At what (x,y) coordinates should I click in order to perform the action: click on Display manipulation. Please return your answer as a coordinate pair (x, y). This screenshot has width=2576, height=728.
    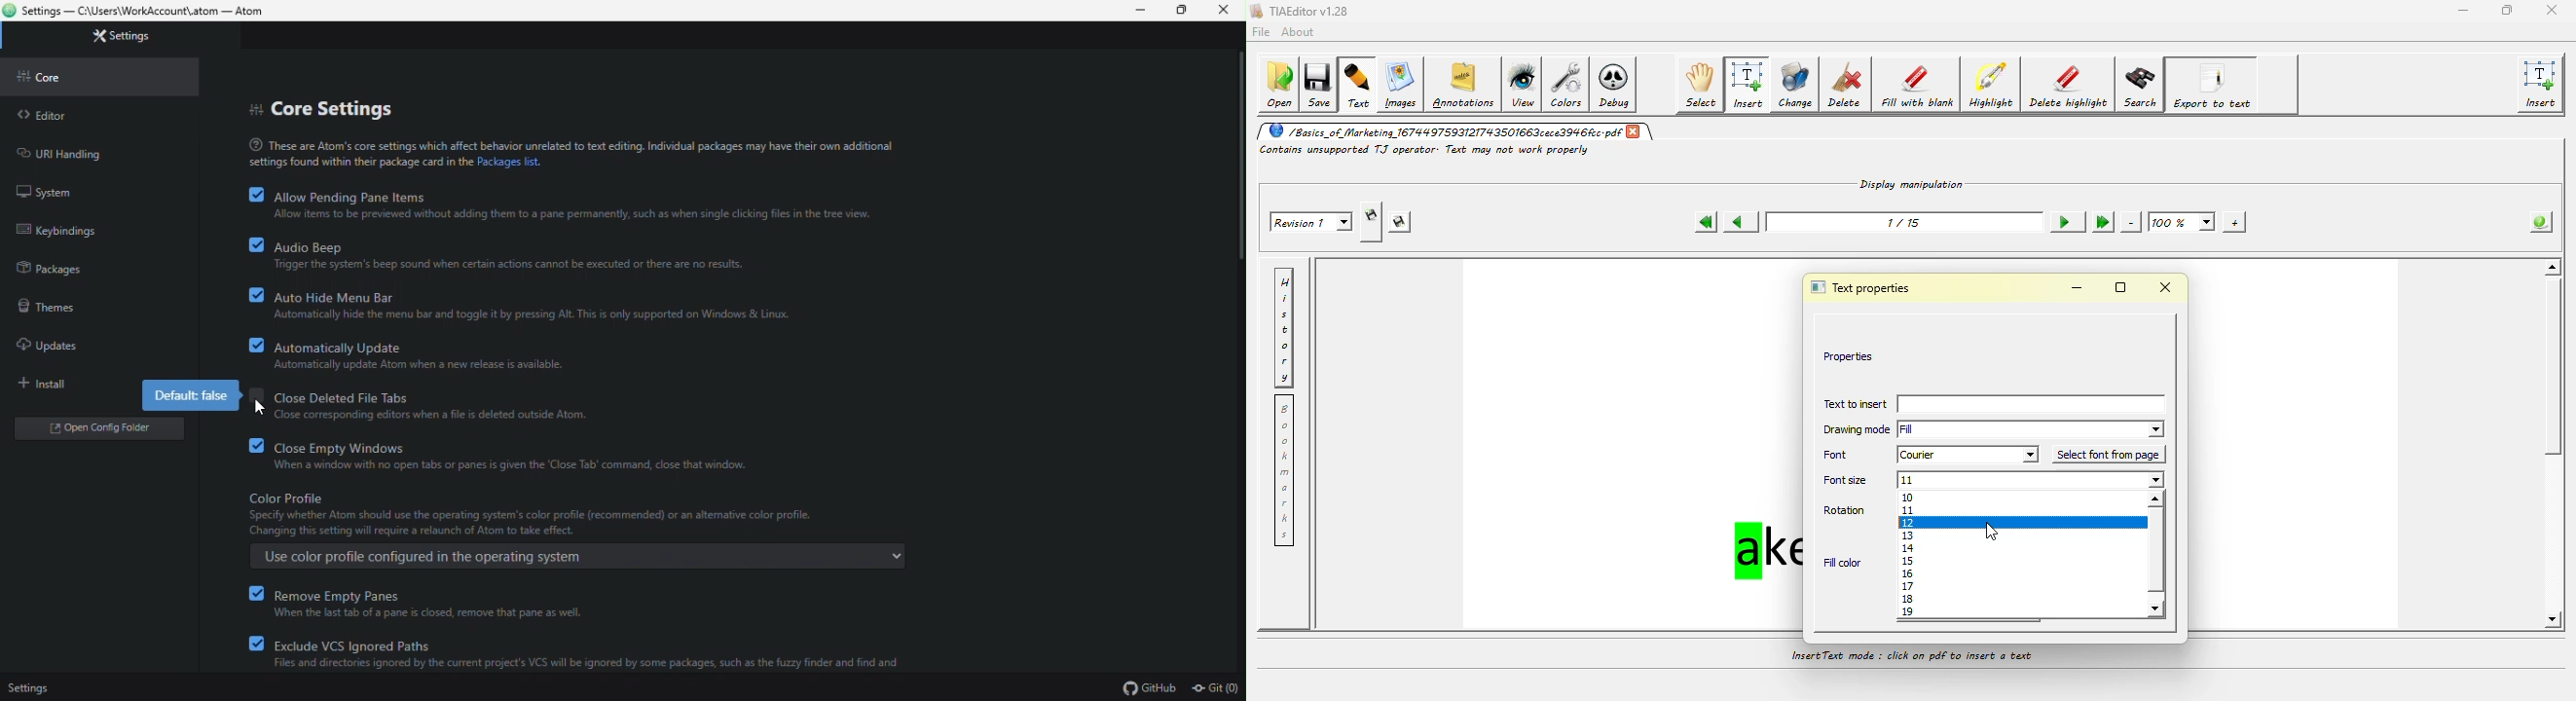
    Looking at the image, I should click on (1913, 182).